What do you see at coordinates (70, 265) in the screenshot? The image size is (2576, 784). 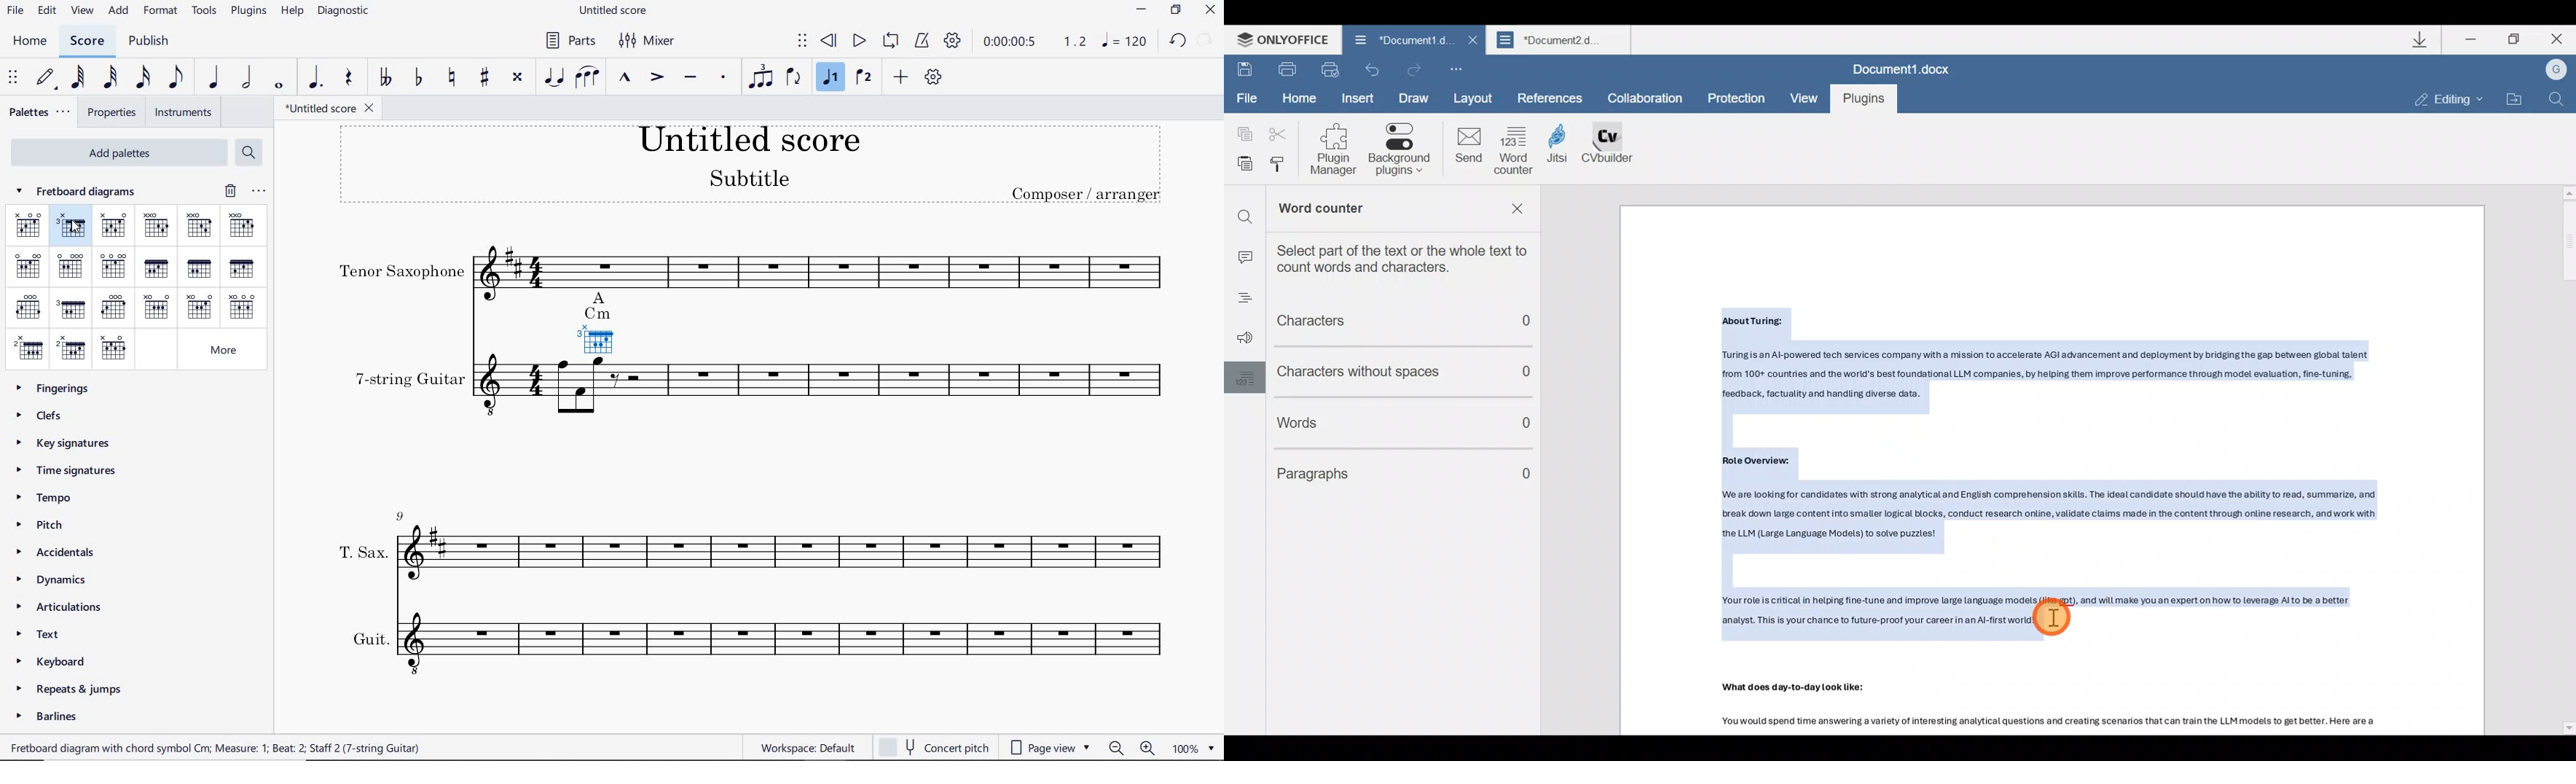 I see `EM` at bounding box center [70, 265].